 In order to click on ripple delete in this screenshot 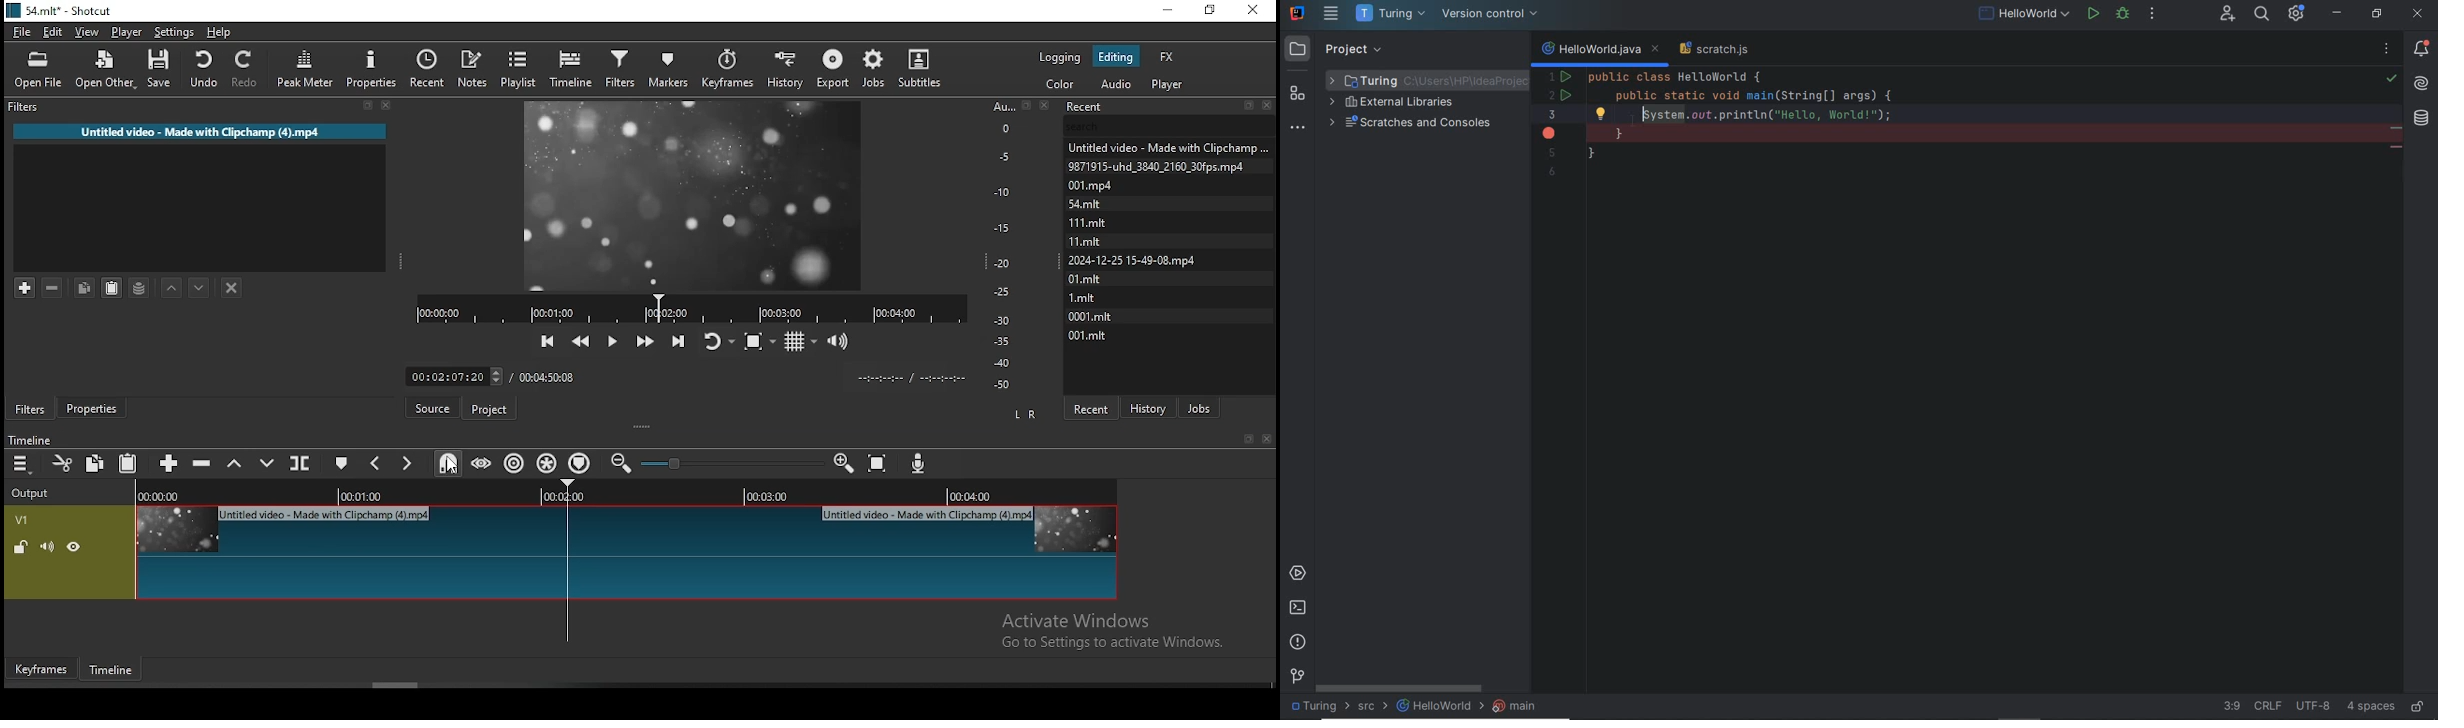, I will do `click(202, 465)`.